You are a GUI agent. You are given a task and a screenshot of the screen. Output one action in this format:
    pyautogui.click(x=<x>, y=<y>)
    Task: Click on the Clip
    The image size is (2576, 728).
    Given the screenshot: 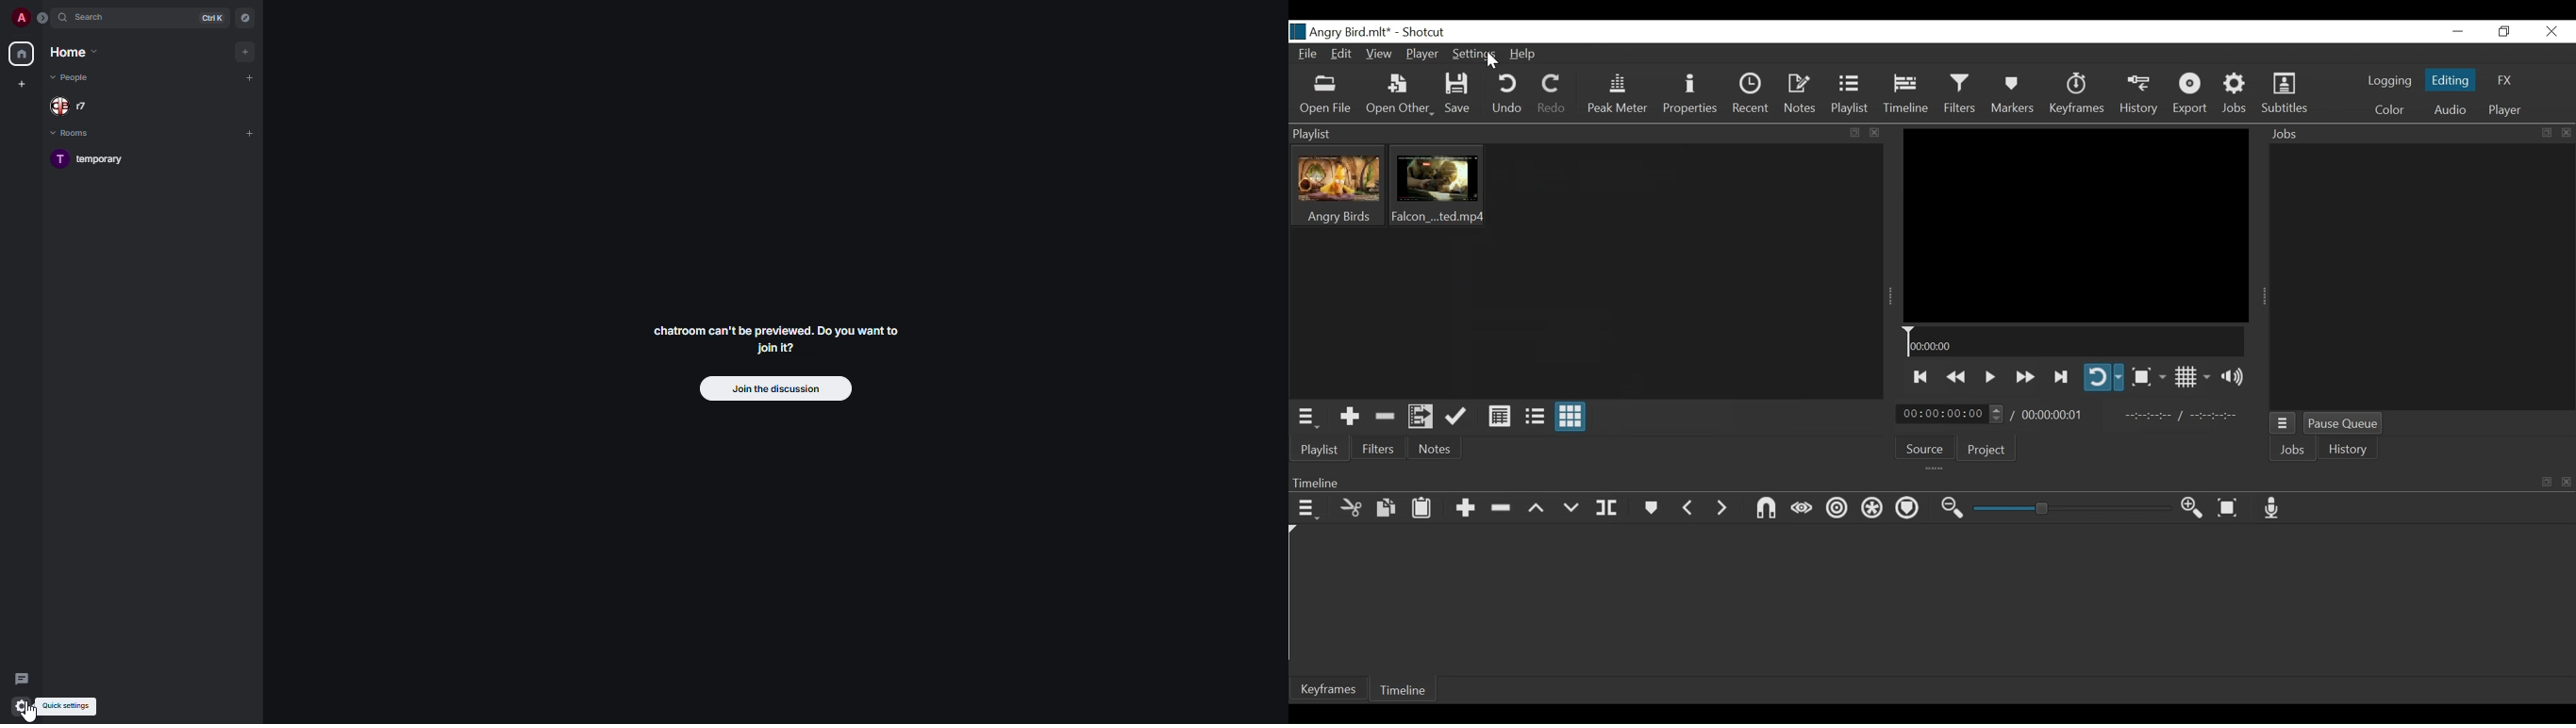 What is the action you would take?
    pyautogui.click(x=1339, y=186)
    